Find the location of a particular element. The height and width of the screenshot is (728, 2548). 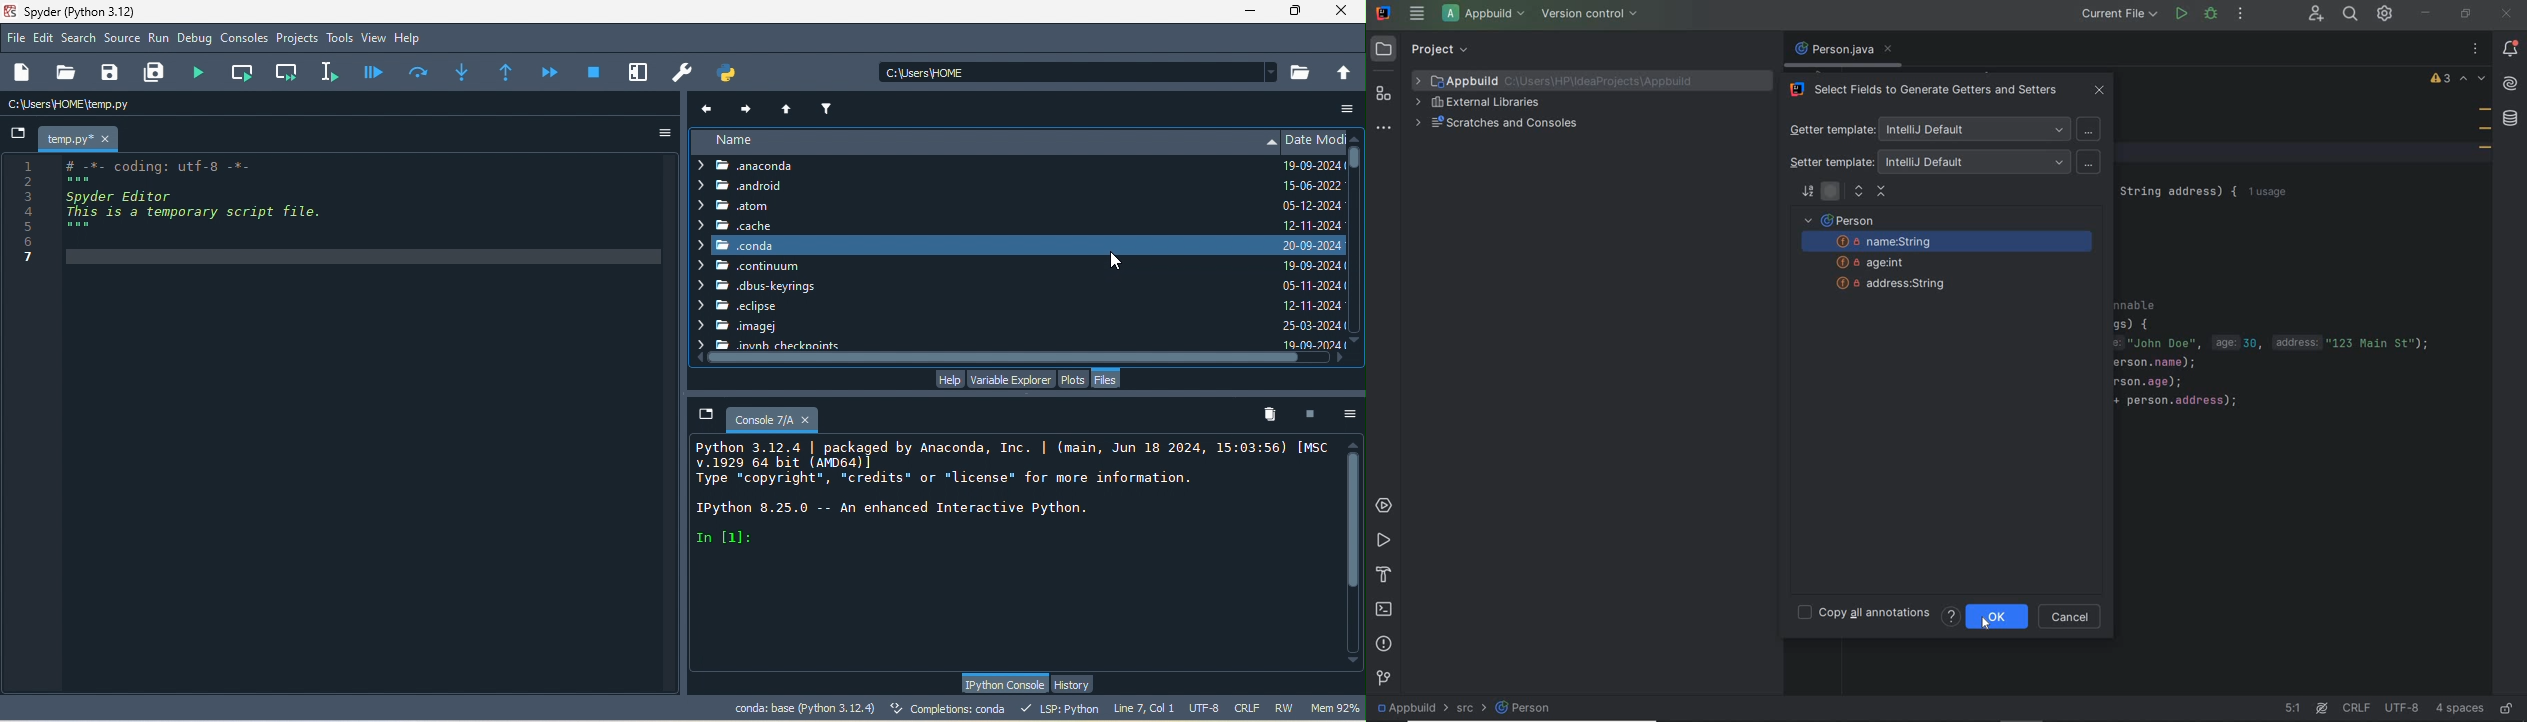

men 91% is located at coordinates (1338, 707).